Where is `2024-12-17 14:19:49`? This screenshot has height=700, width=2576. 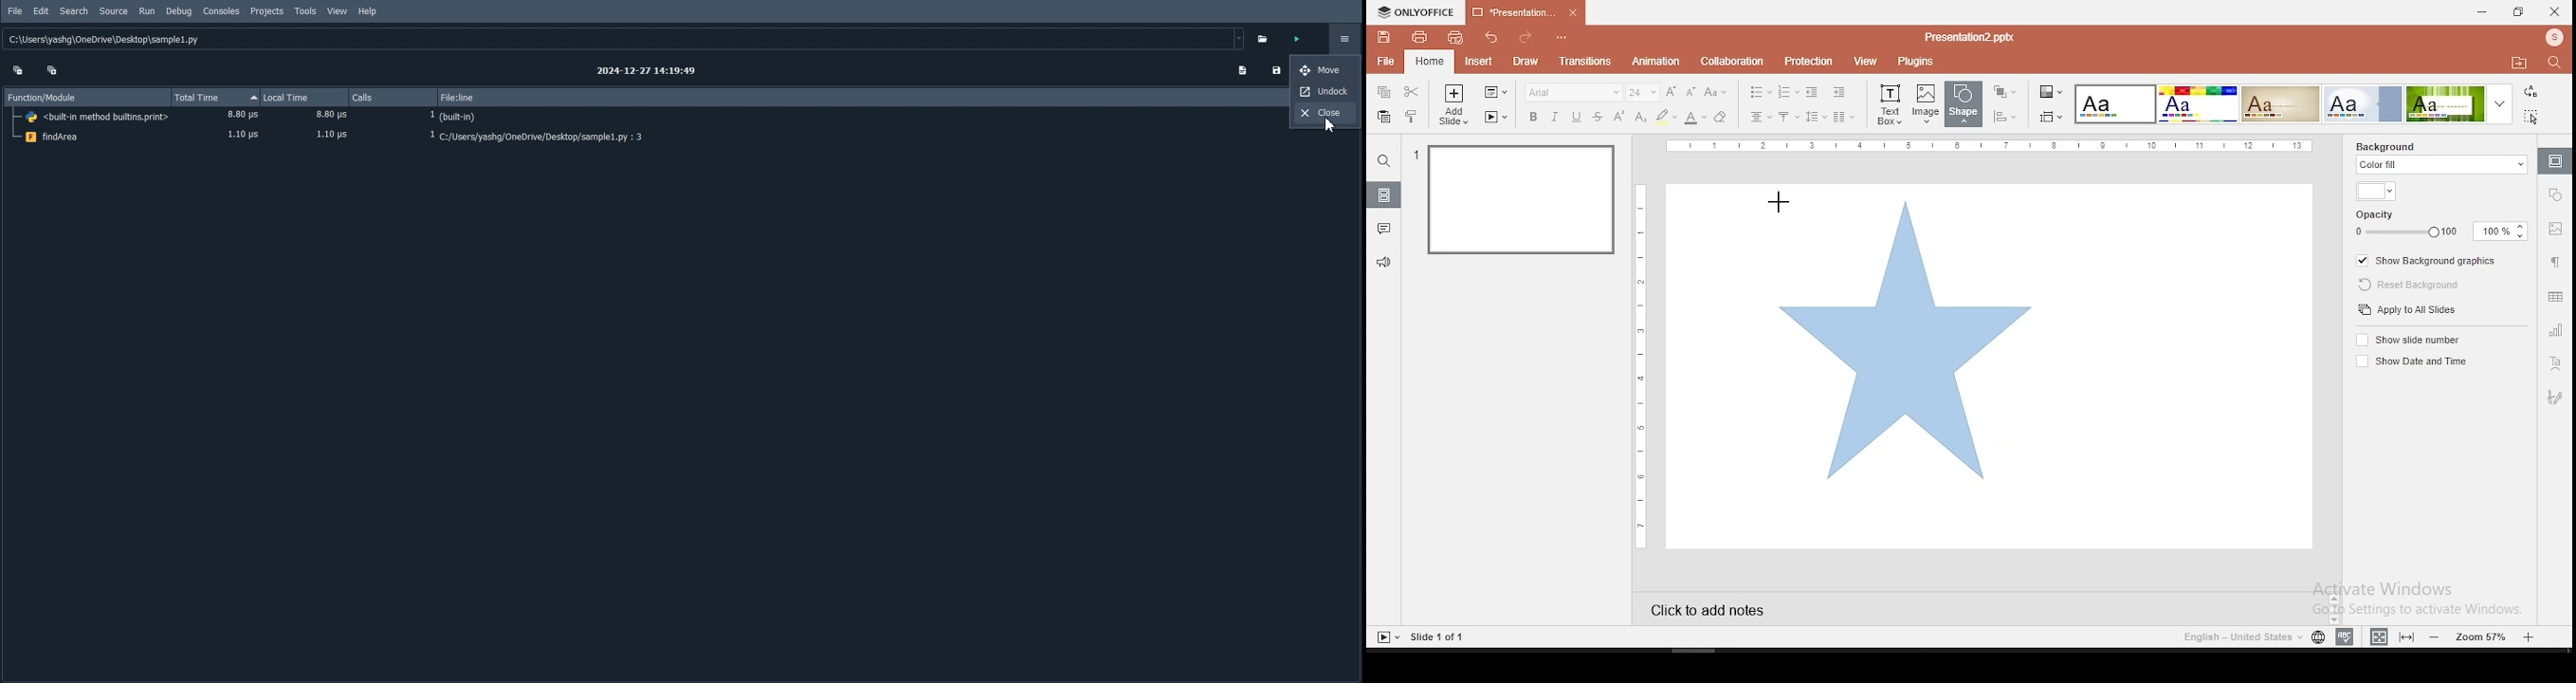 2024-12-17 14:19:49 is located at coordinates (648, 71).